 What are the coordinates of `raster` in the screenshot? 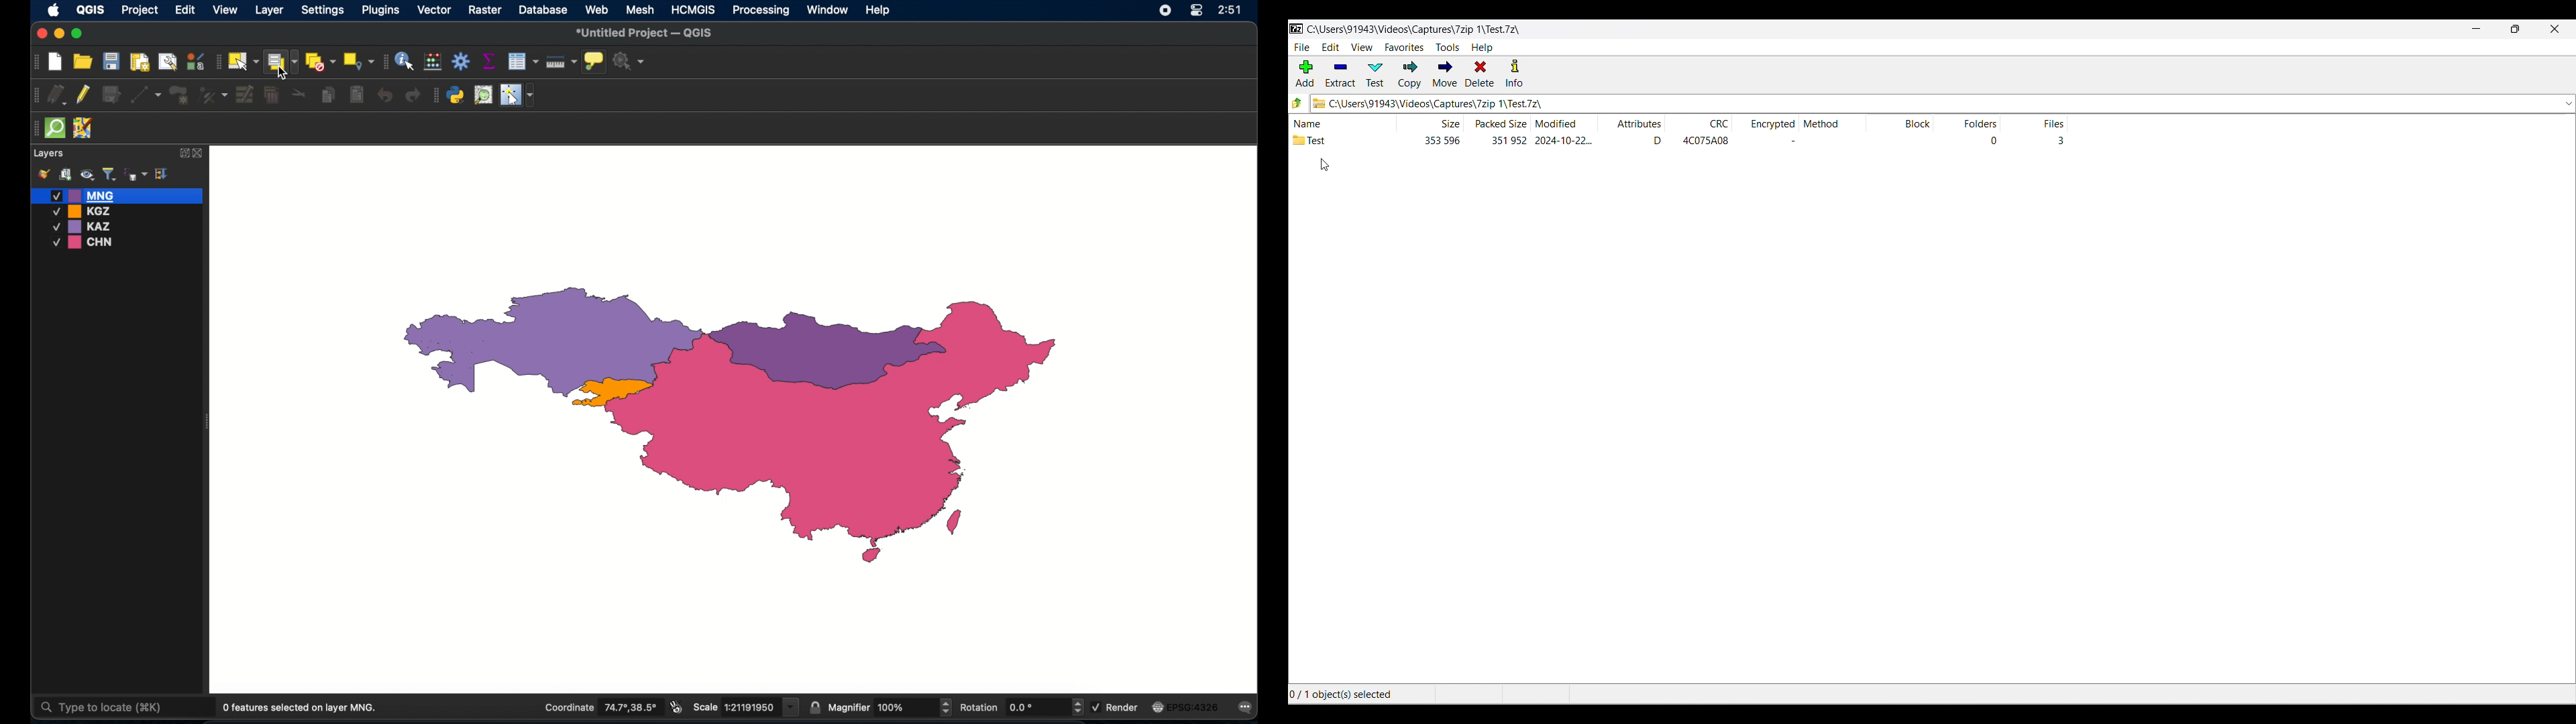 It's located at (487, 11).